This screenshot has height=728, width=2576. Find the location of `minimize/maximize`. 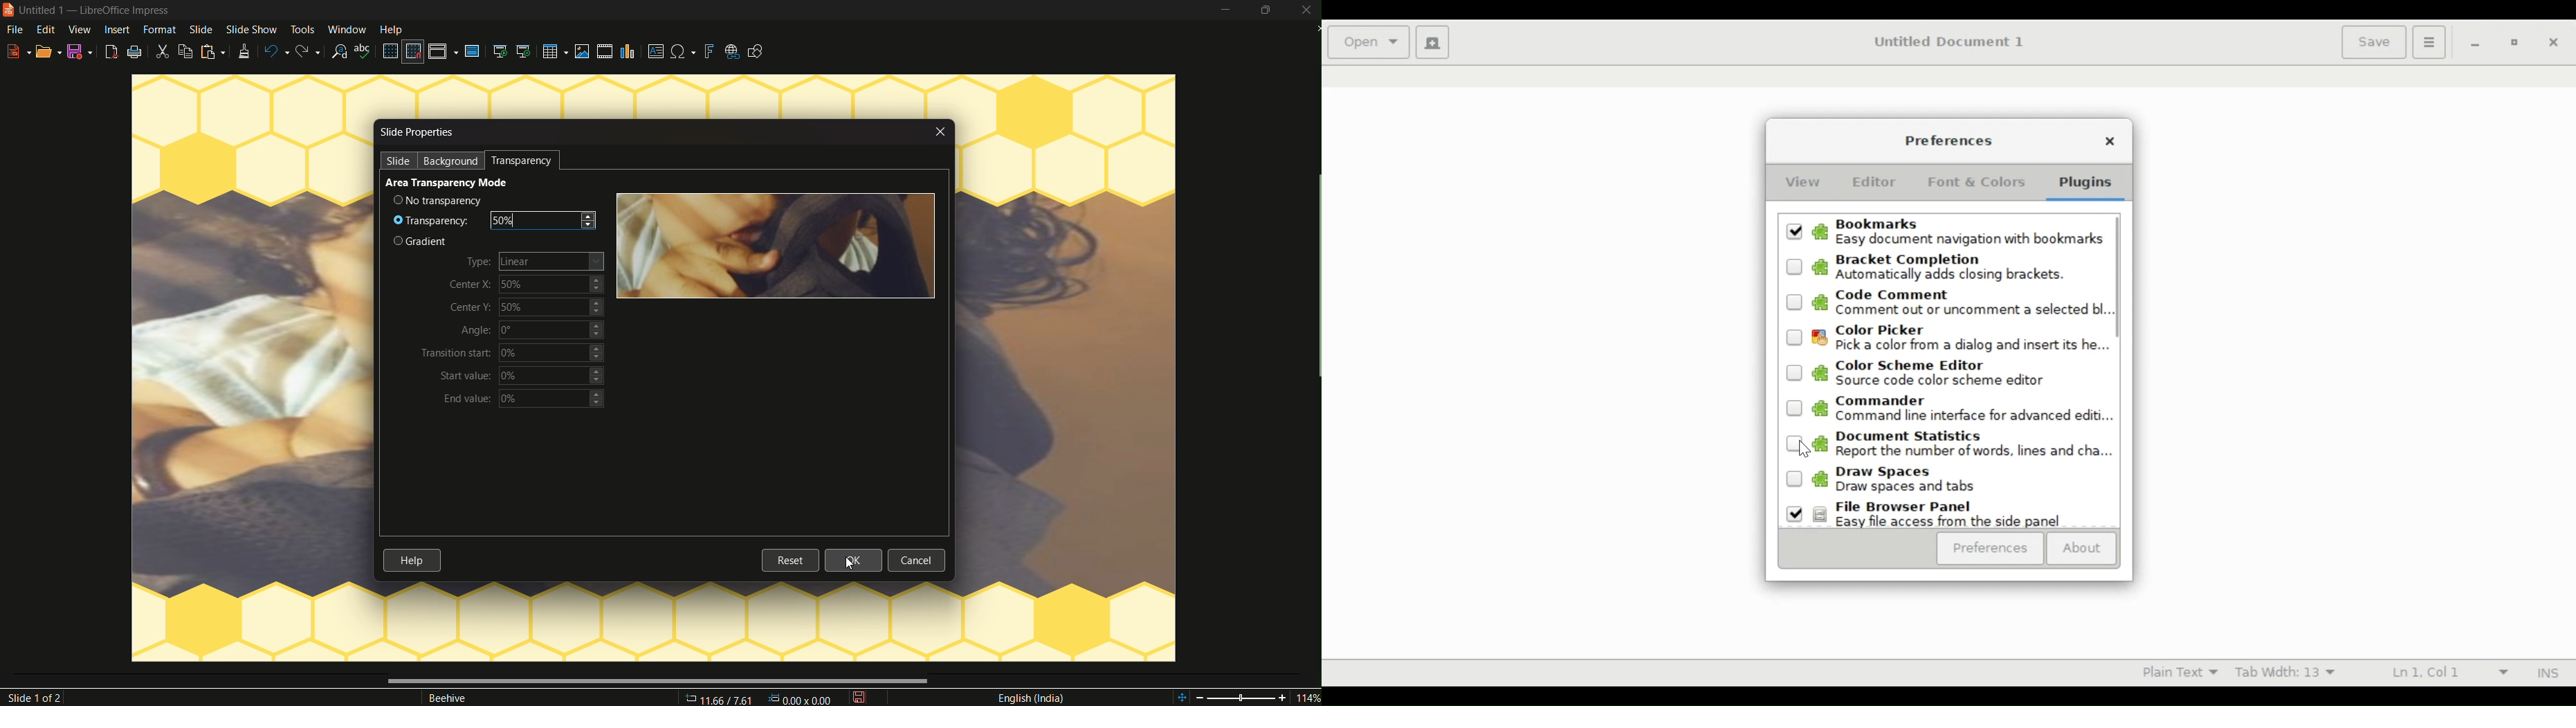

minimize/maximize is located at coordinates (1267, 10).